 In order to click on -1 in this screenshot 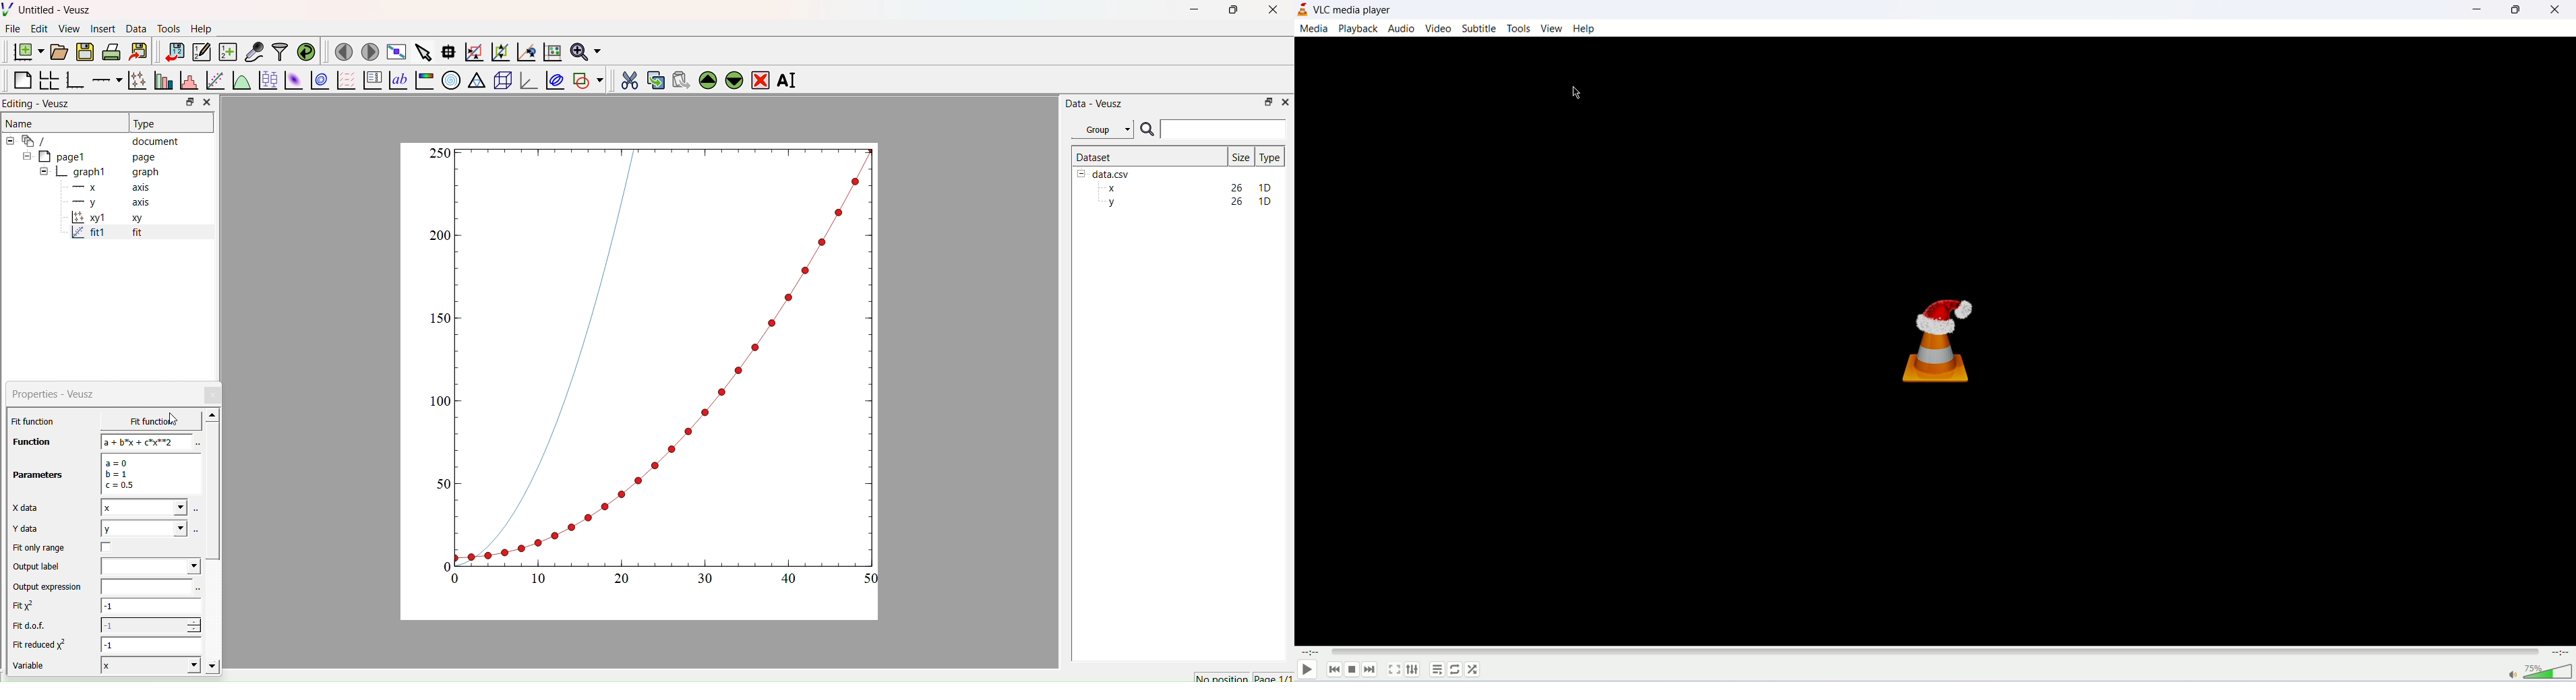, I will do `click(150, 625)`.